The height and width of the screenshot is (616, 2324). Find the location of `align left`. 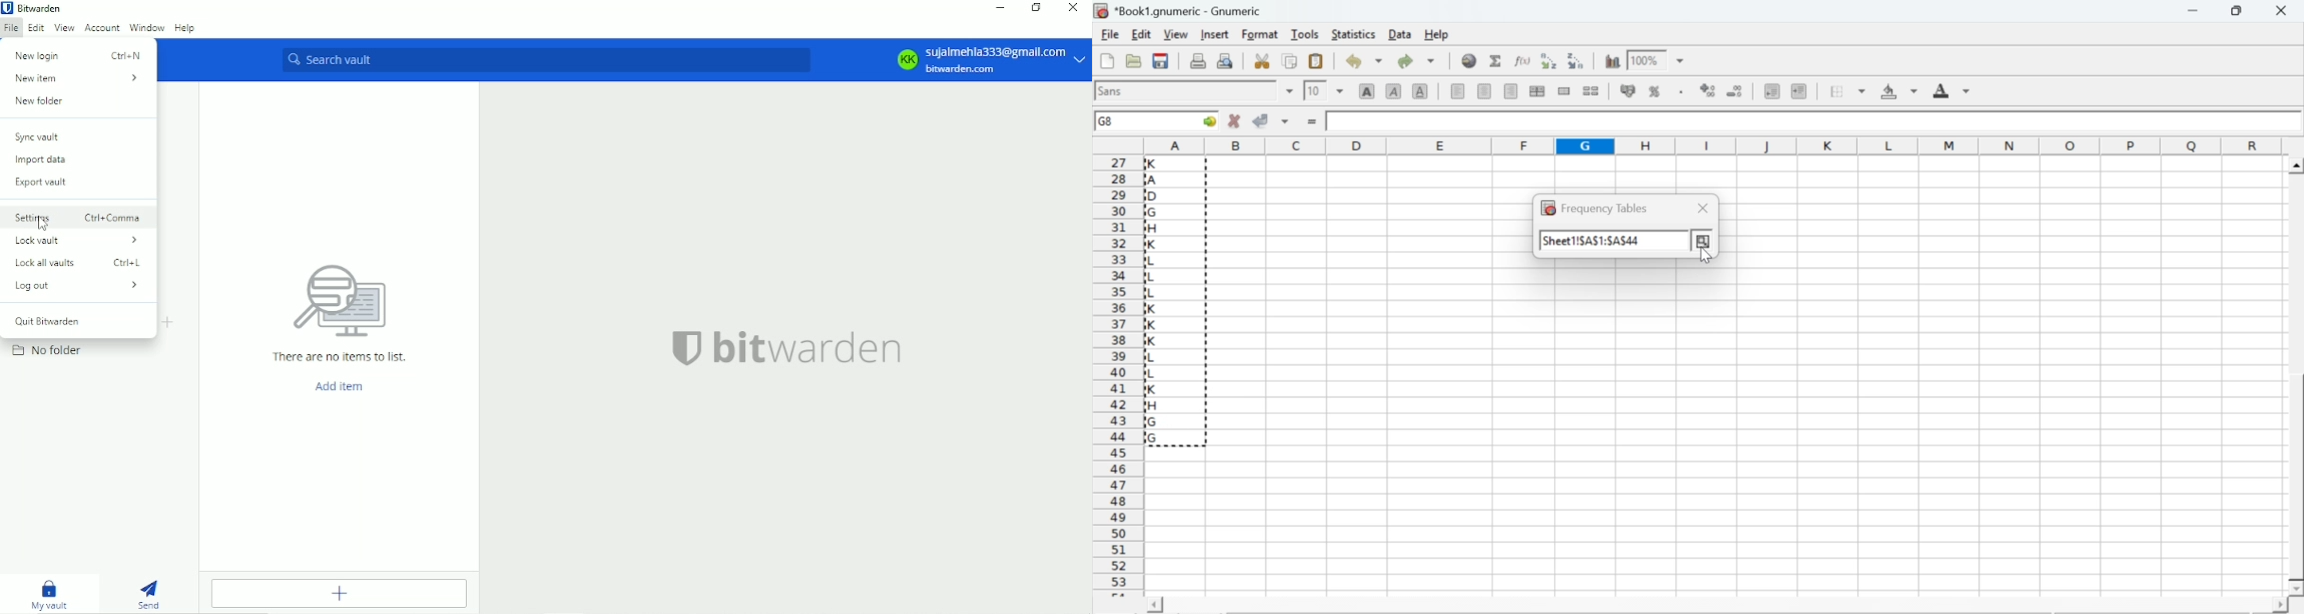

align left is located at coordinates (1458, 89).